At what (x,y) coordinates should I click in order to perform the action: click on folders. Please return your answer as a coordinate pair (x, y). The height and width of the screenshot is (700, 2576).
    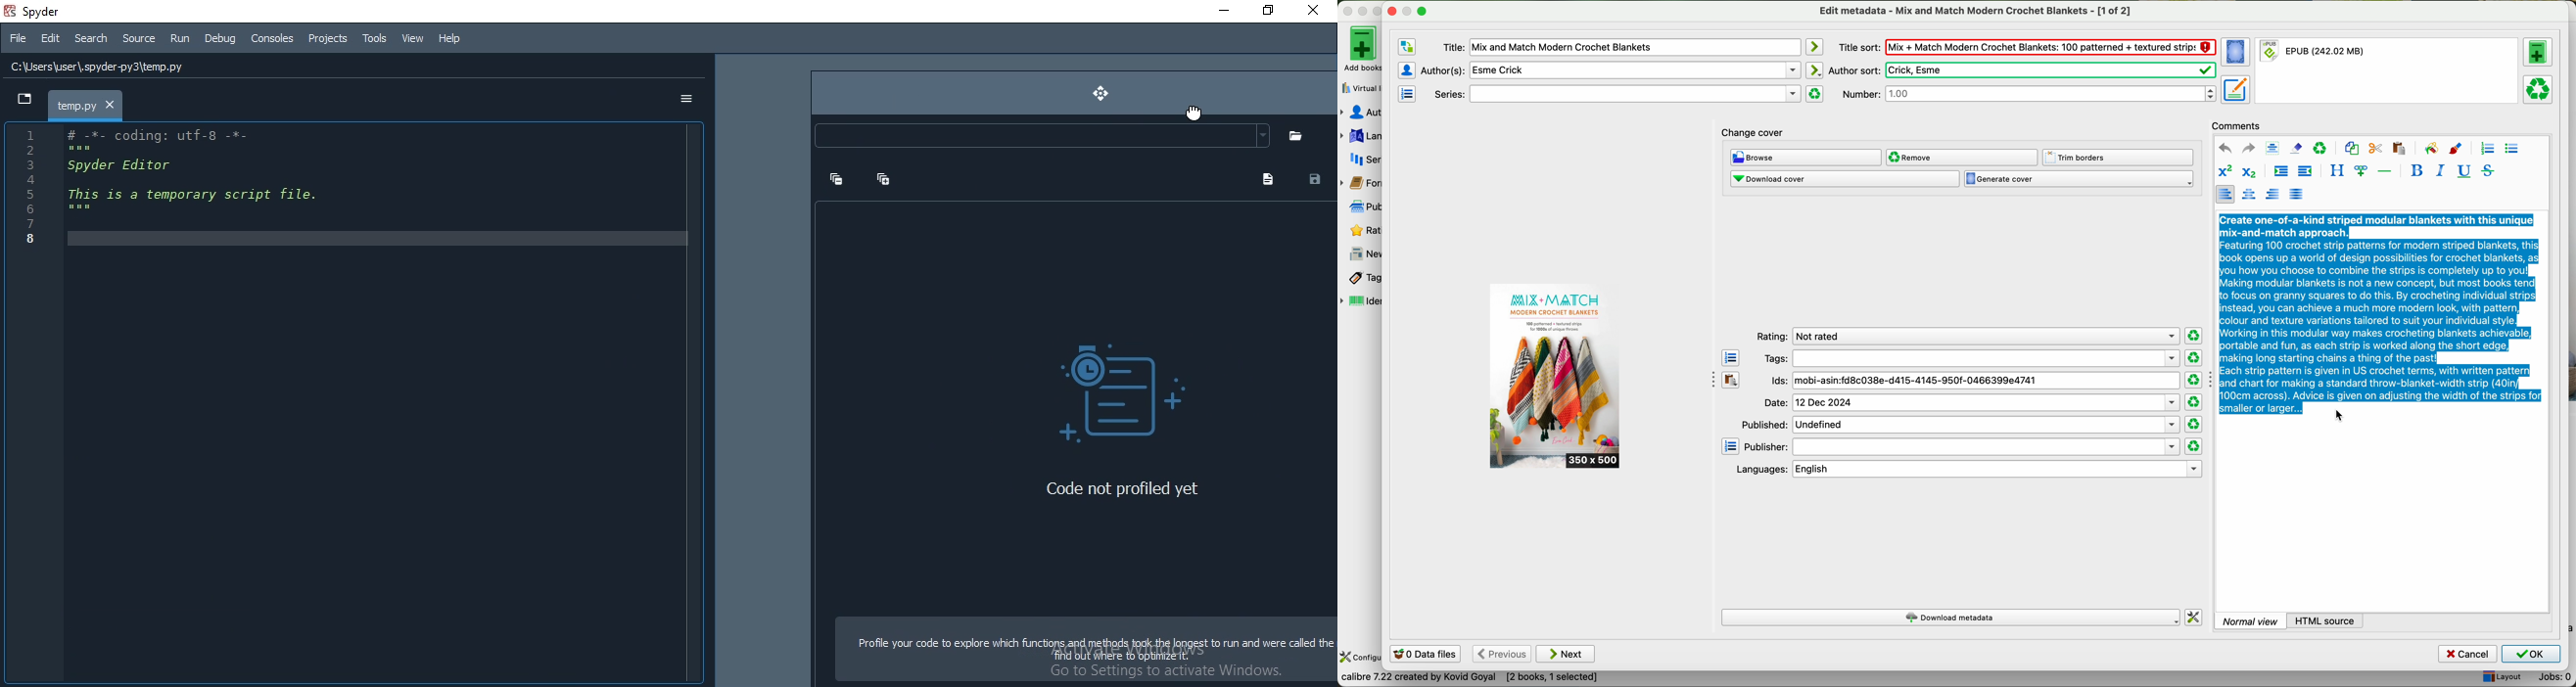
    Looking at the image, I should click on (1296, 137).